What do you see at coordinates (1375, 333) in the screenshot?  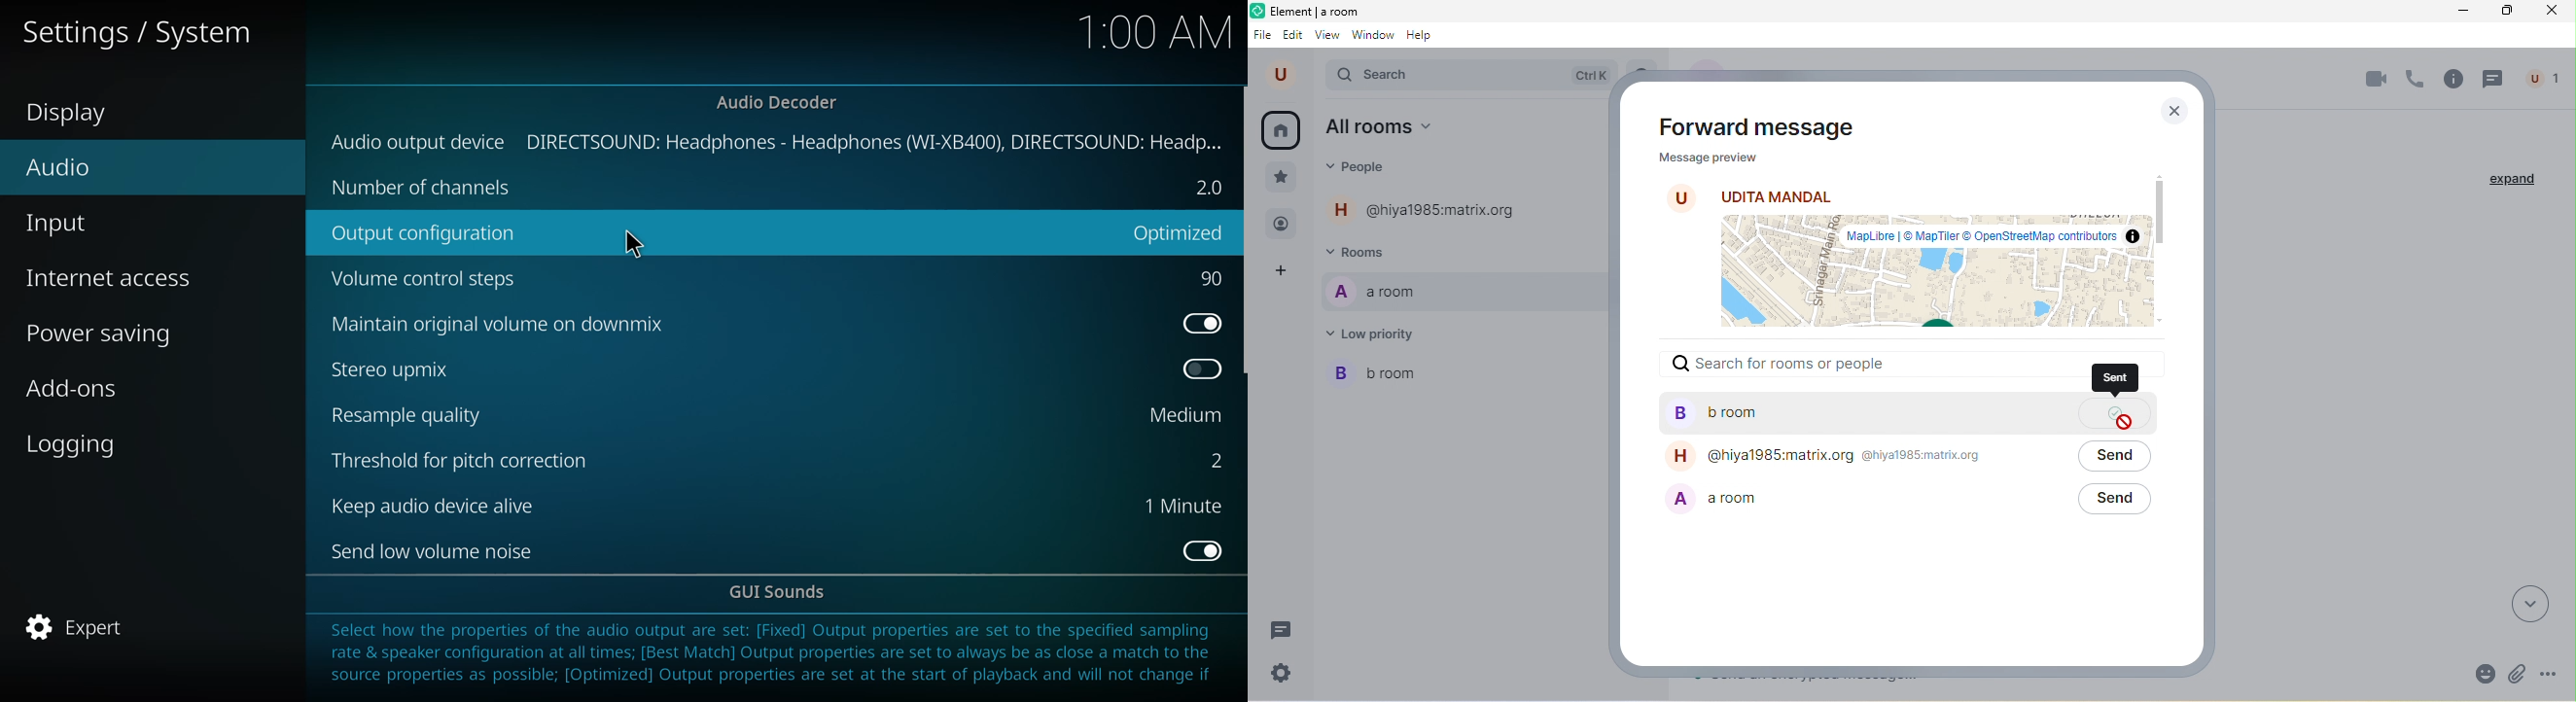 I see `low priority` at bounding box center [1375, 333].